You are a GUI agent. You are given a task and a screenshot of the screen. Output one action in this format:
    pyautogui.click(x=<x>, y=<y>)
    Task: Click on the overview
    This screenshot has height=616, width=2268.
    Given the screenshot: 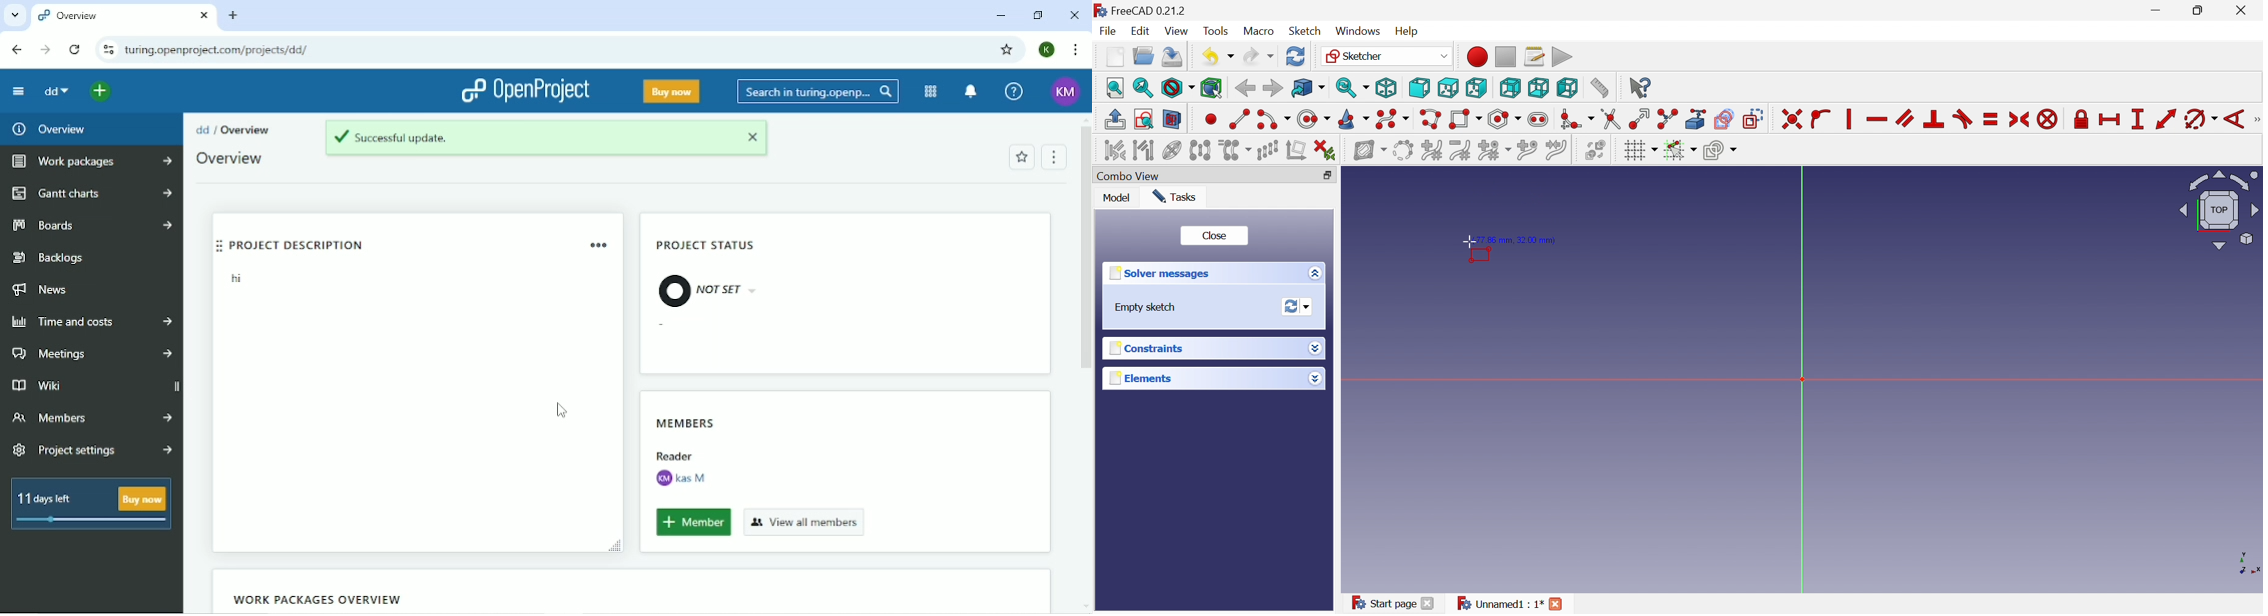 What is the action you would take?
    pyautogui.click(x=124, y=17)
    